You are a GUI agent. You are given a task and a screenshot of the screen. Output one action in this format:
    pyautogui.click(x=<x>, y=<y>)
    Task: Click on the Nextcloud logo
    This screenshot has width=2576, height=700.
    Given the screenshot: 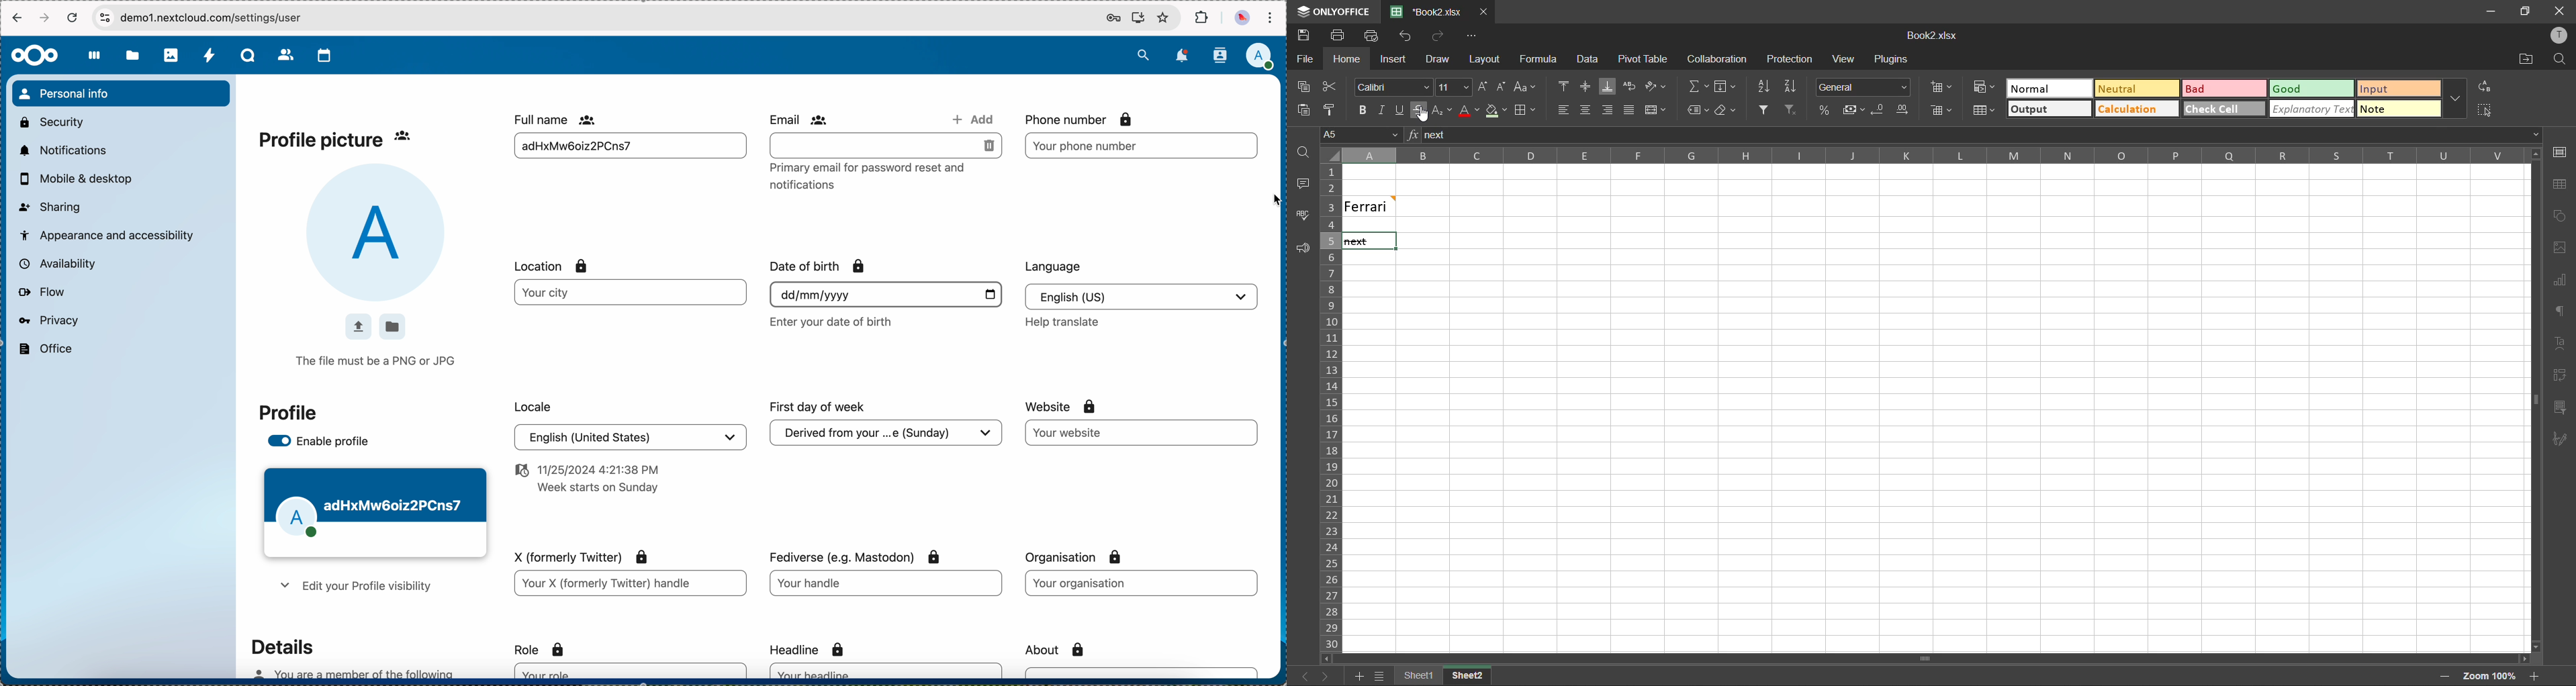 What is the action you would take?
    pyautogui.click(x=34, y=55)
    